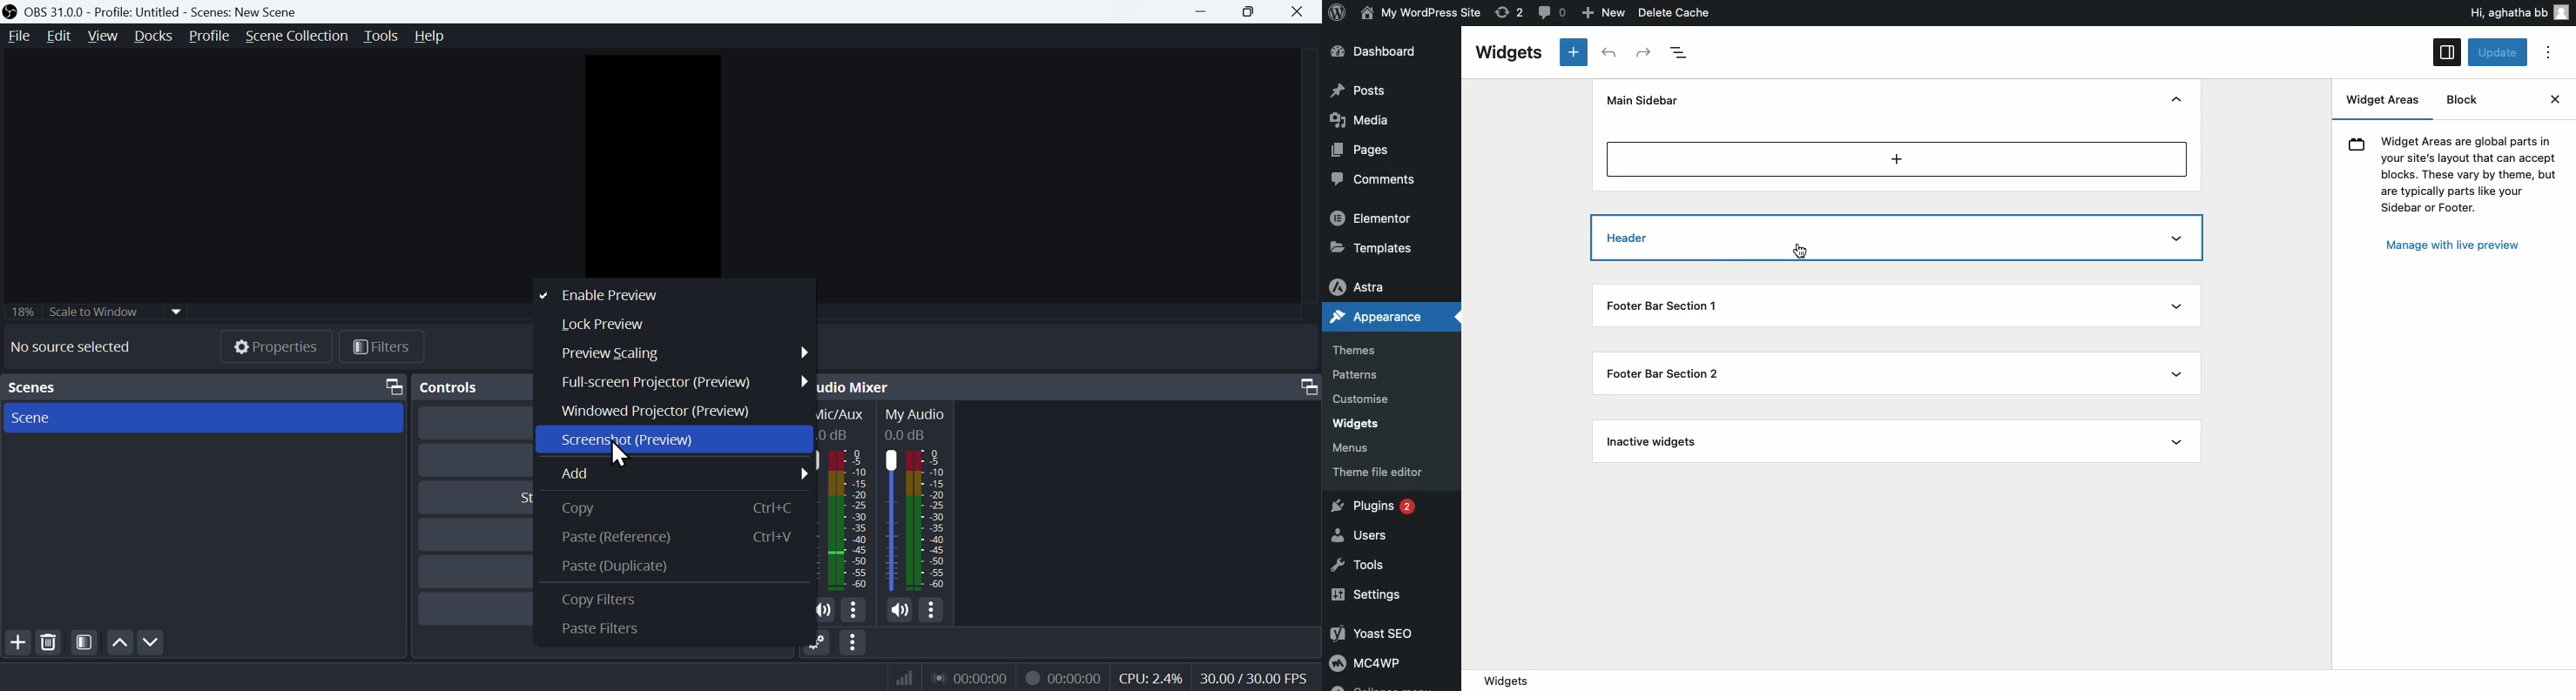 The image size is (2576, 700). What do you see at coordinates (1359, 567) in the screenshot?
I see `Tools` at bounding box center [1359, 567].